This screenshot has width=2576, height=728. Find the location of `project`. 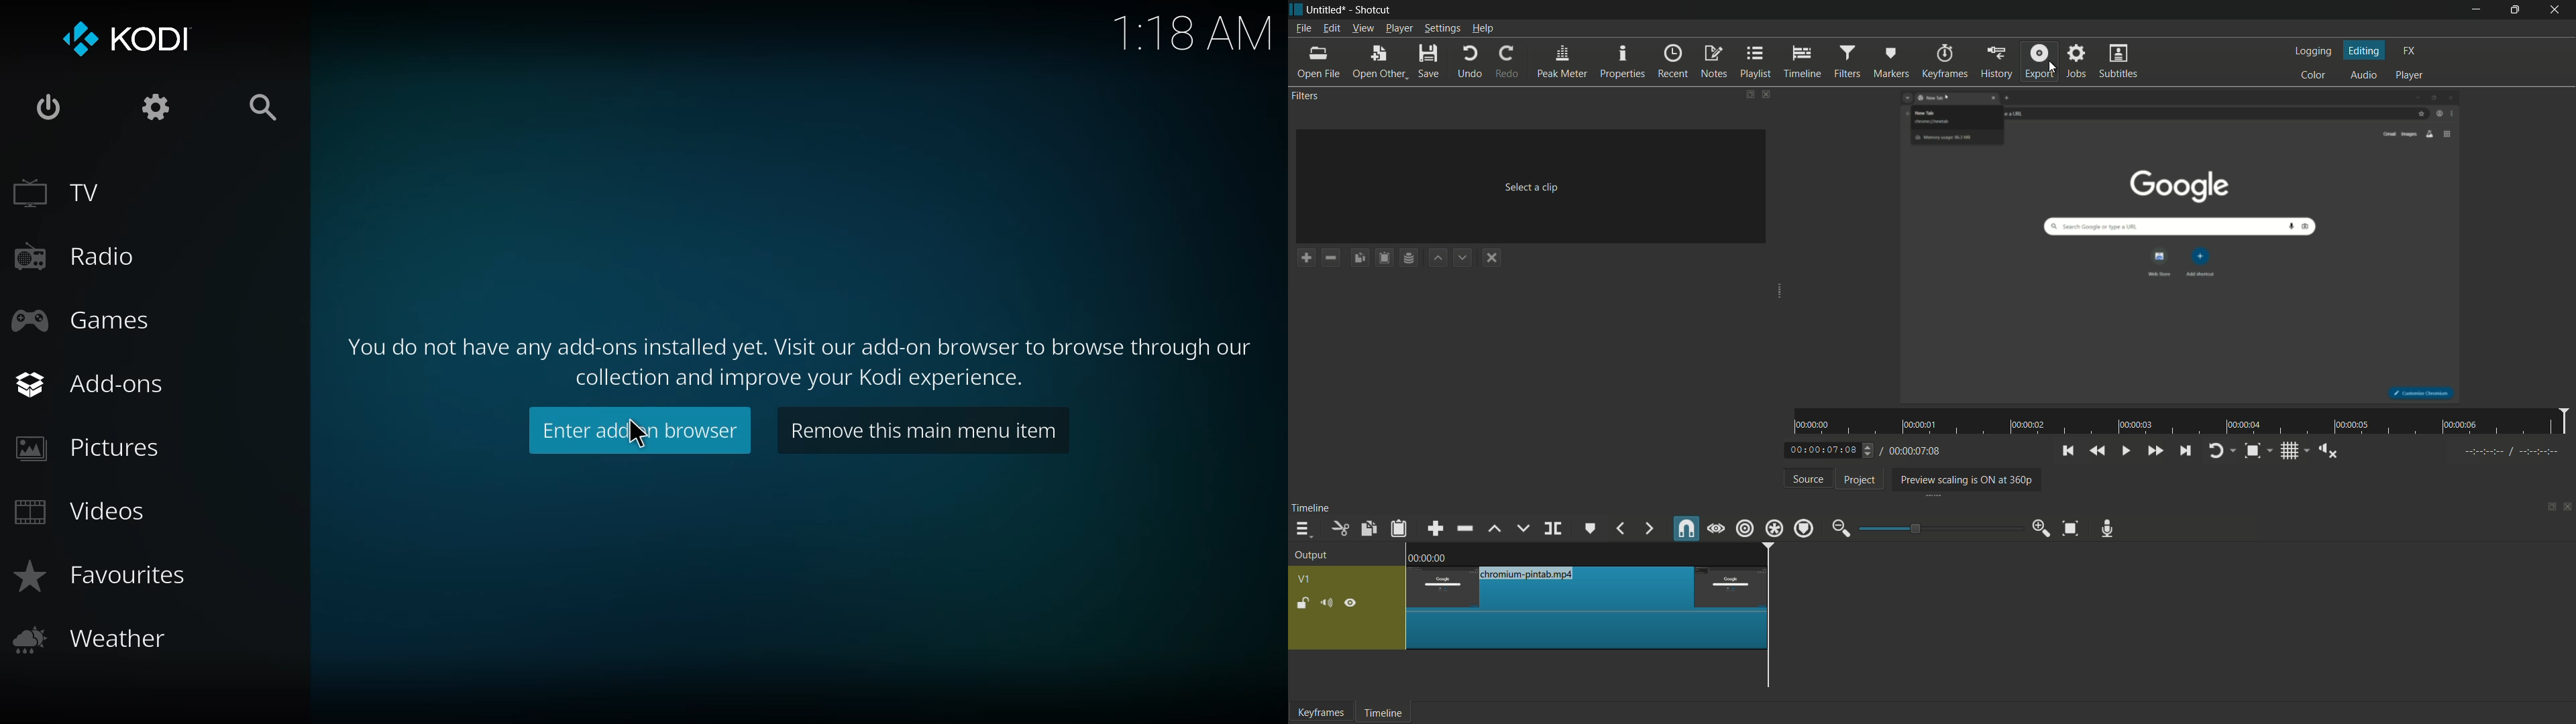

project is located at coordinates (1860, 480).